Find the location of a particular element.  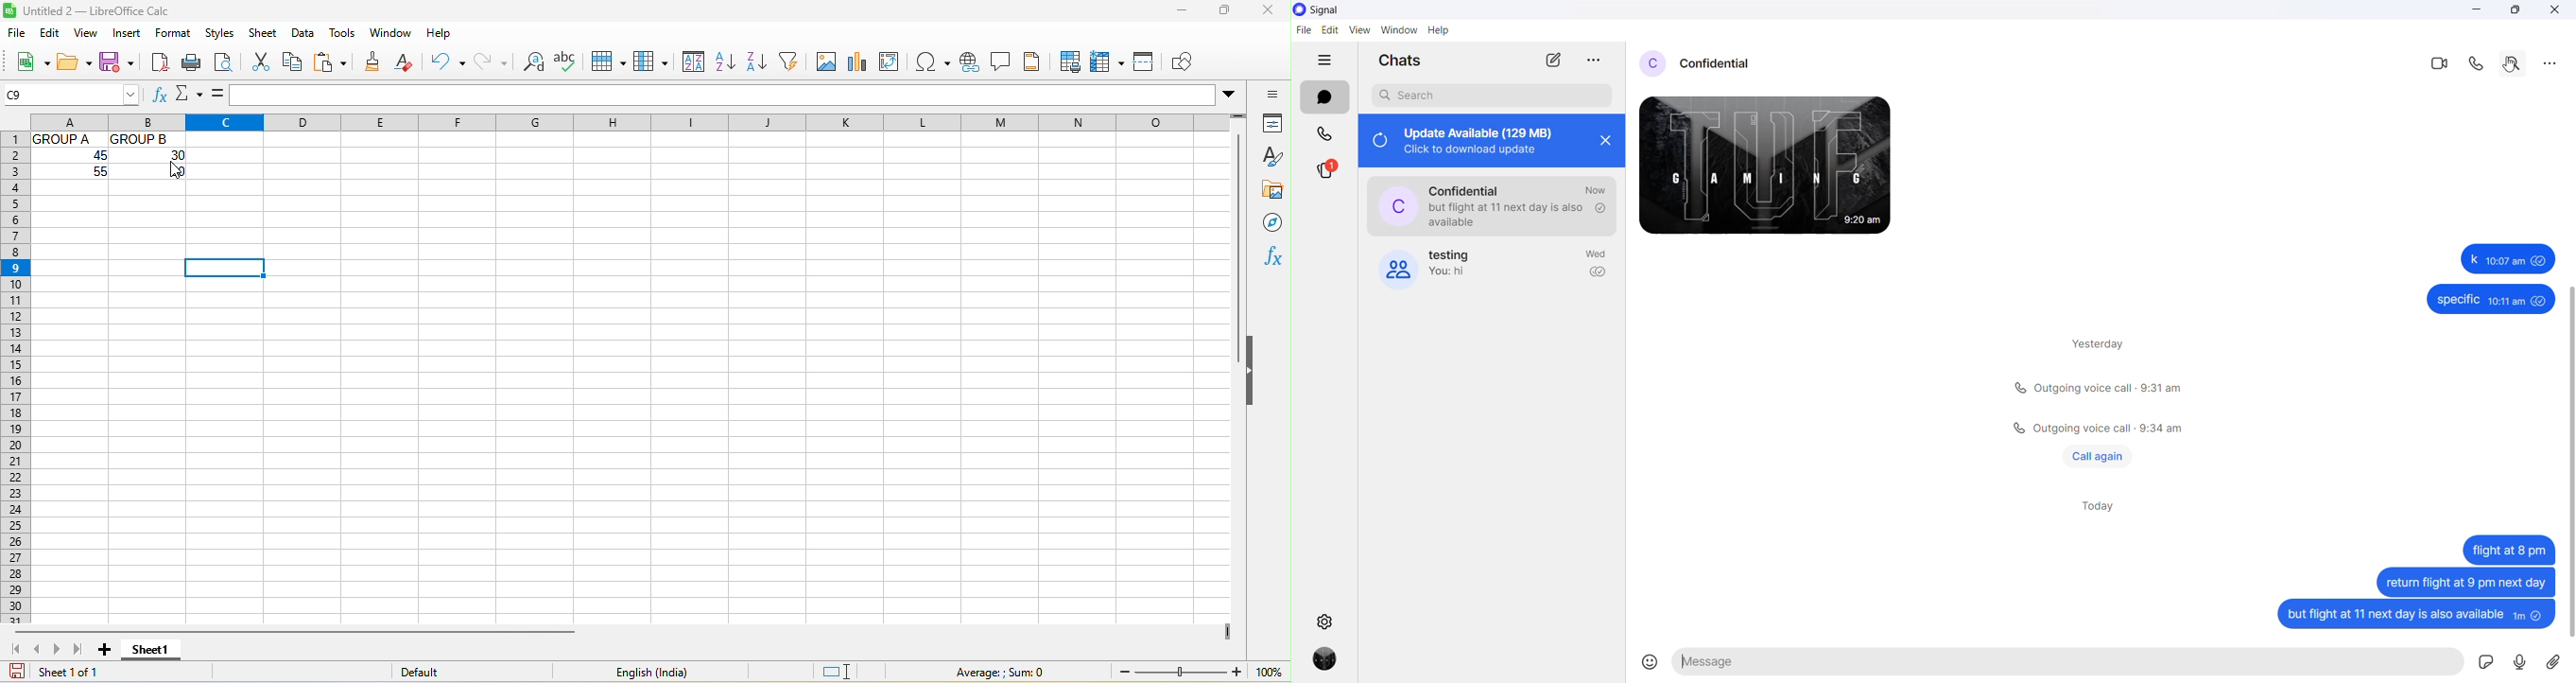

view is located at coordinates (89, 34).